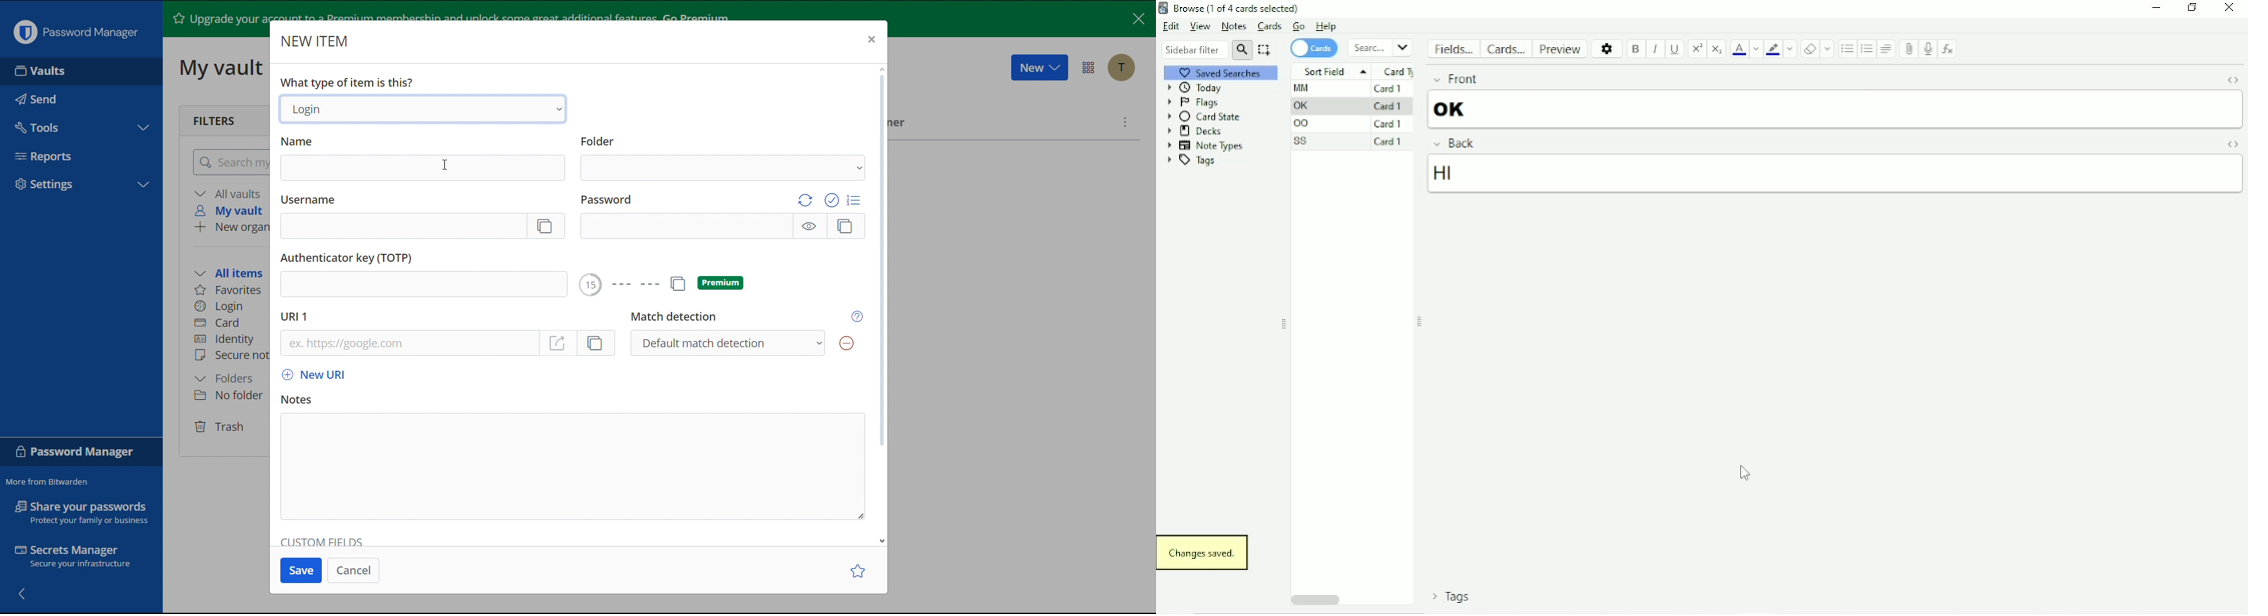  I want to click on Reports, so click(79, 157).